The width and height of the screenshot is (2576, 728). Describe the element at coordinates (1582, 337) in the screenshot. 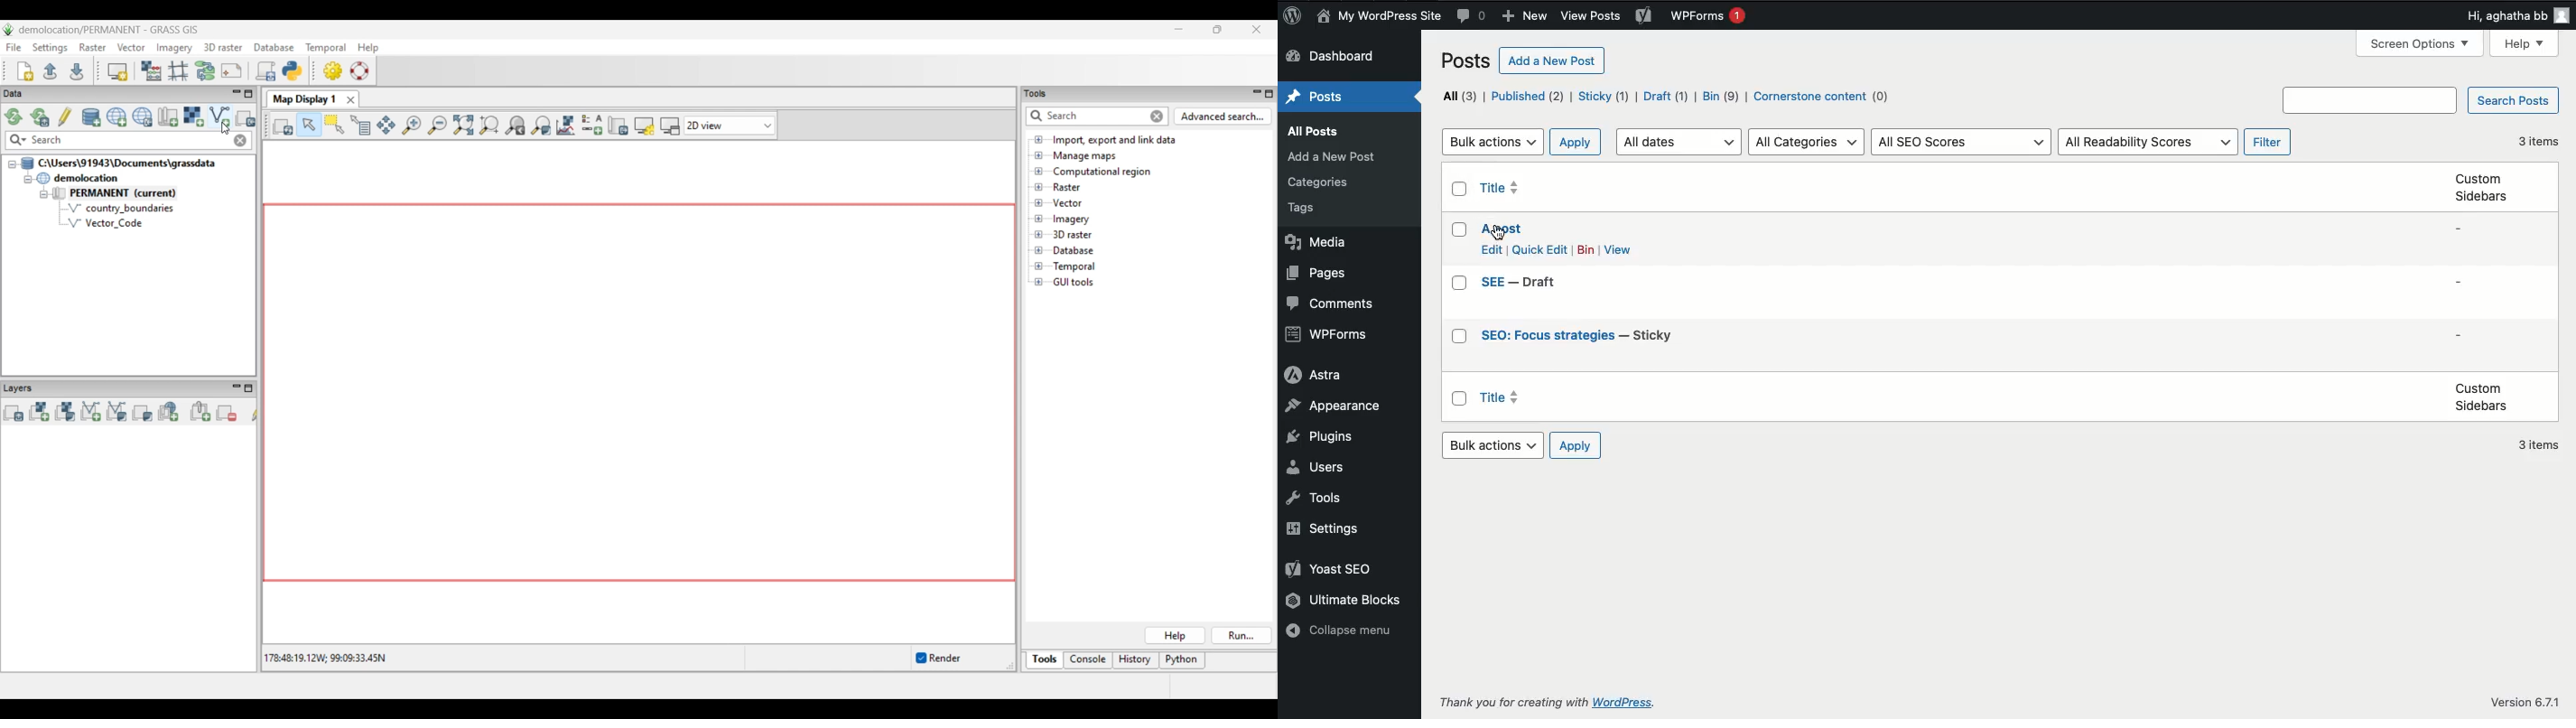

I see `seo: docus strategies -- sticky` at that location.